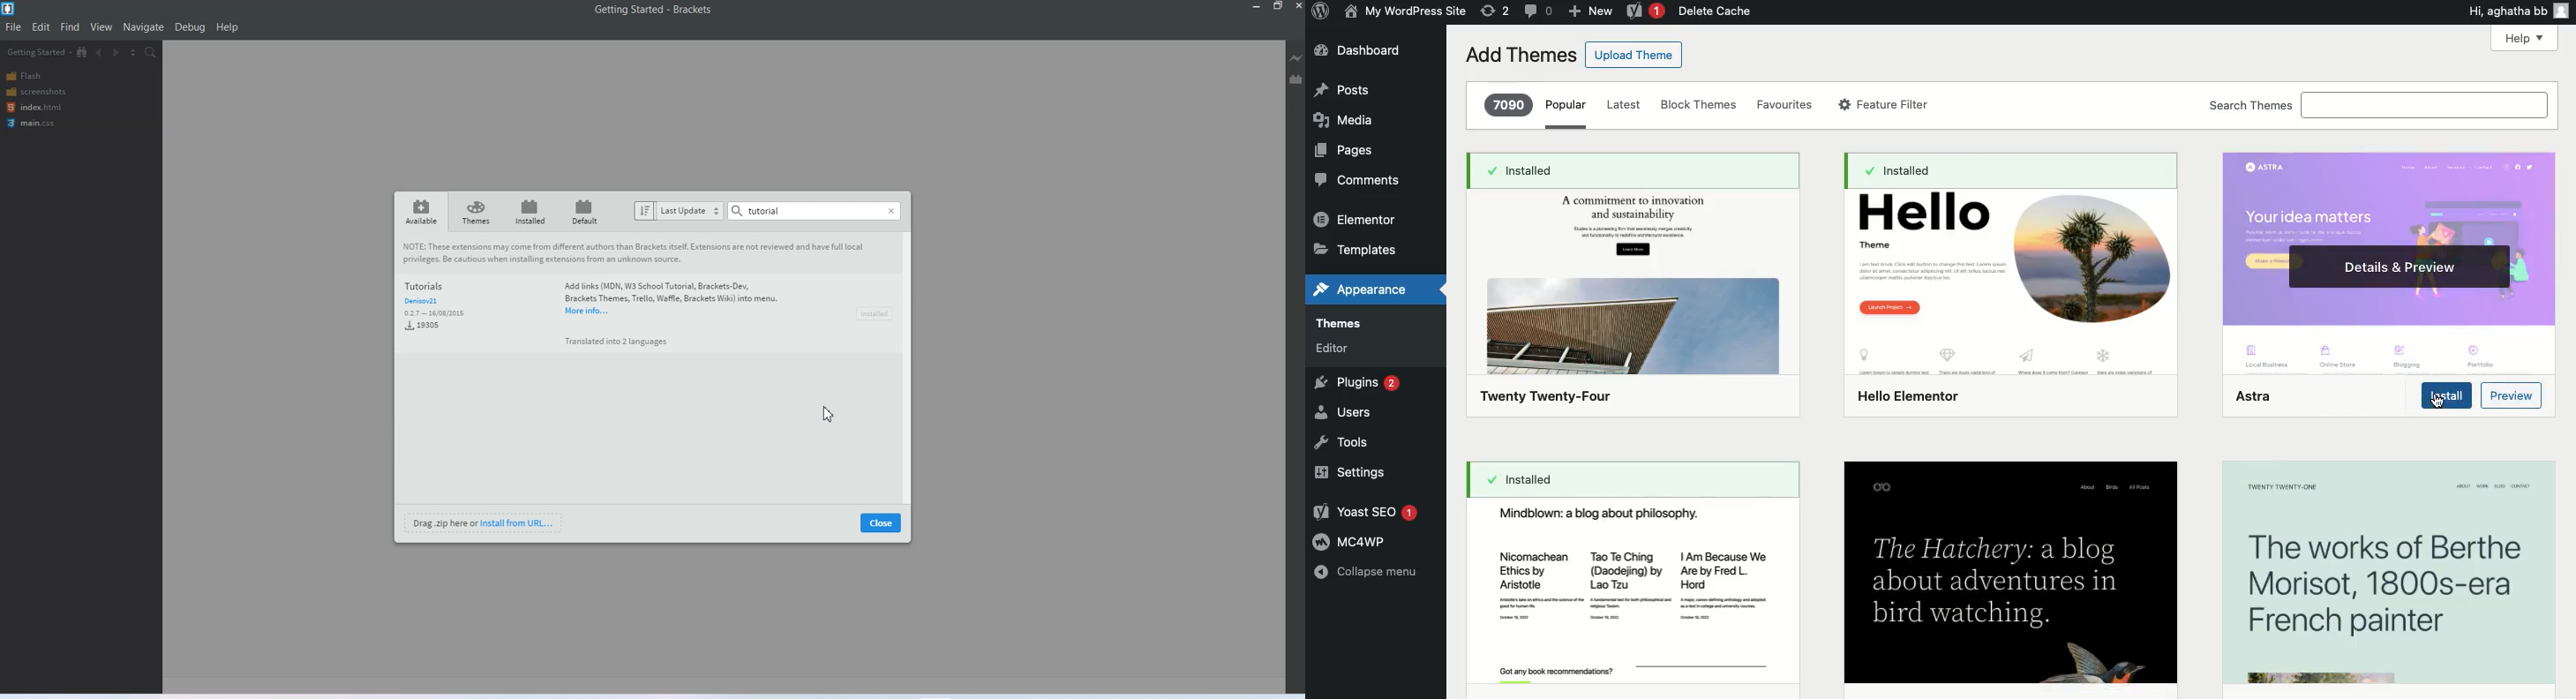 This screenshot has height=700, width=2576. I want to click on Close, so click(881, 522).